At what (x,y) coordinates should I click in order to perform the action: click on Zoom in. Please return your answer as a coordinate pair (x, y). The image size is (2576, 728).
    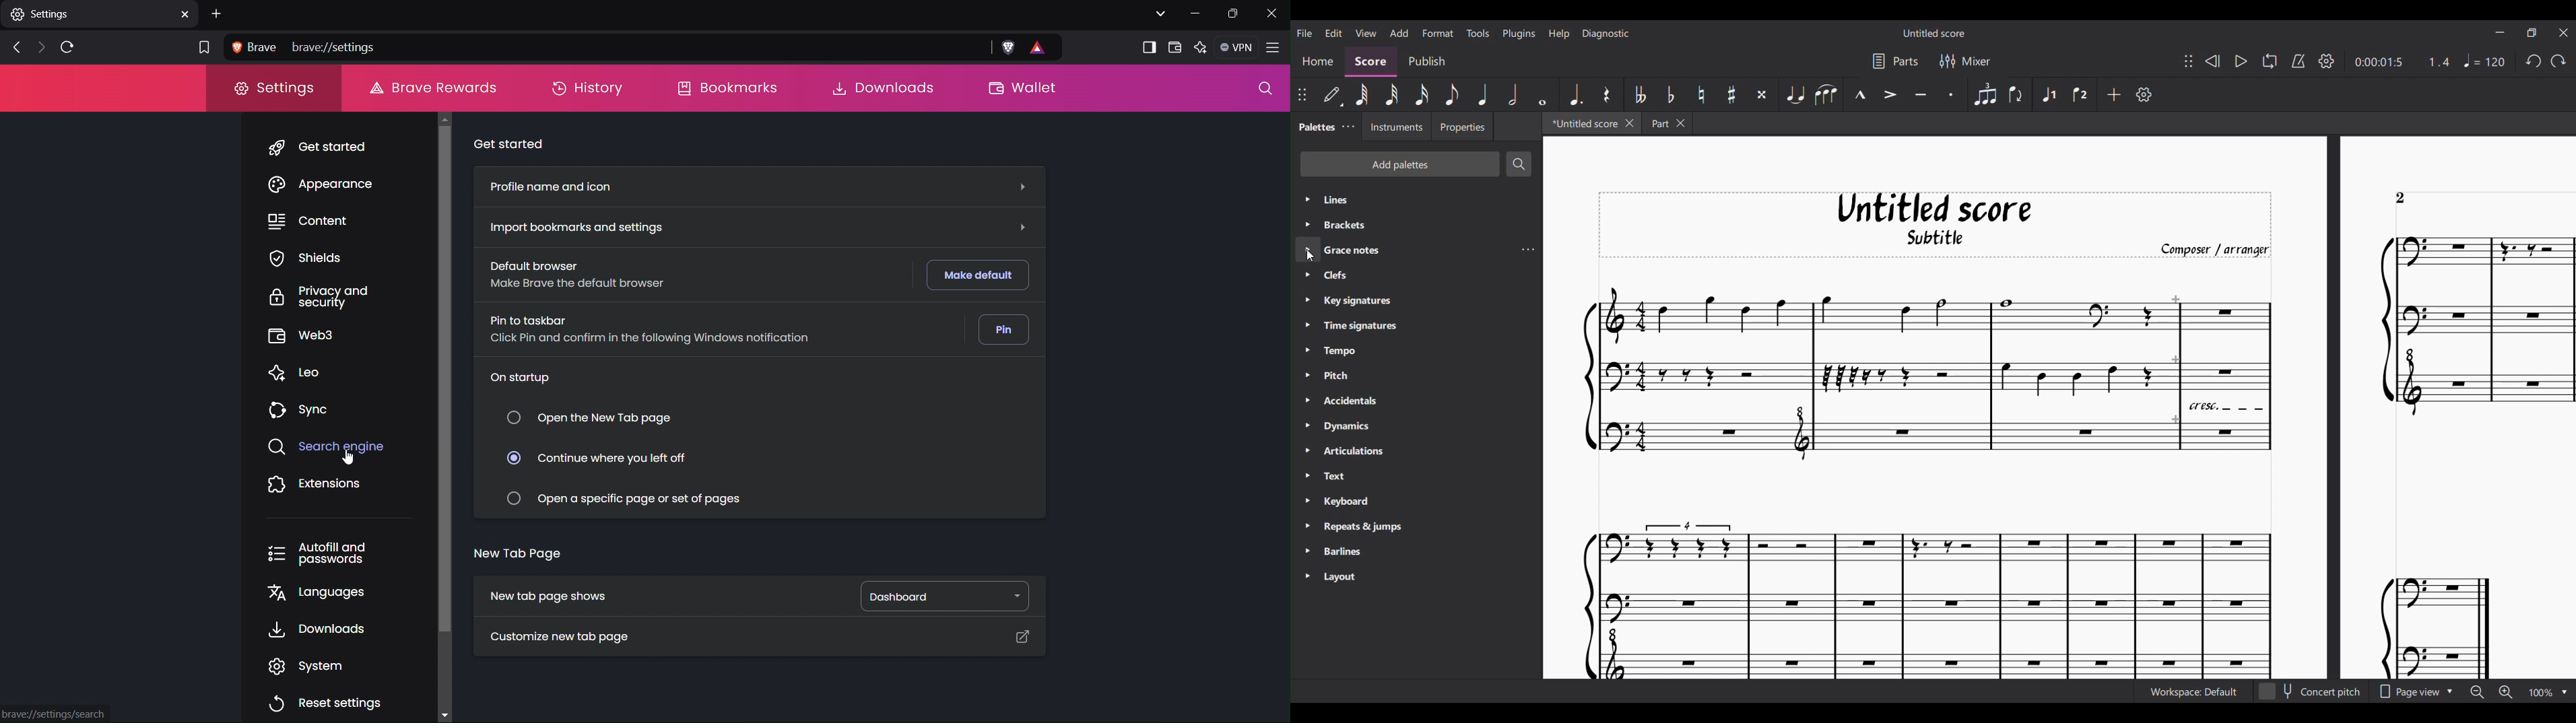
    Looking at the image, I should click on (2506, 692).